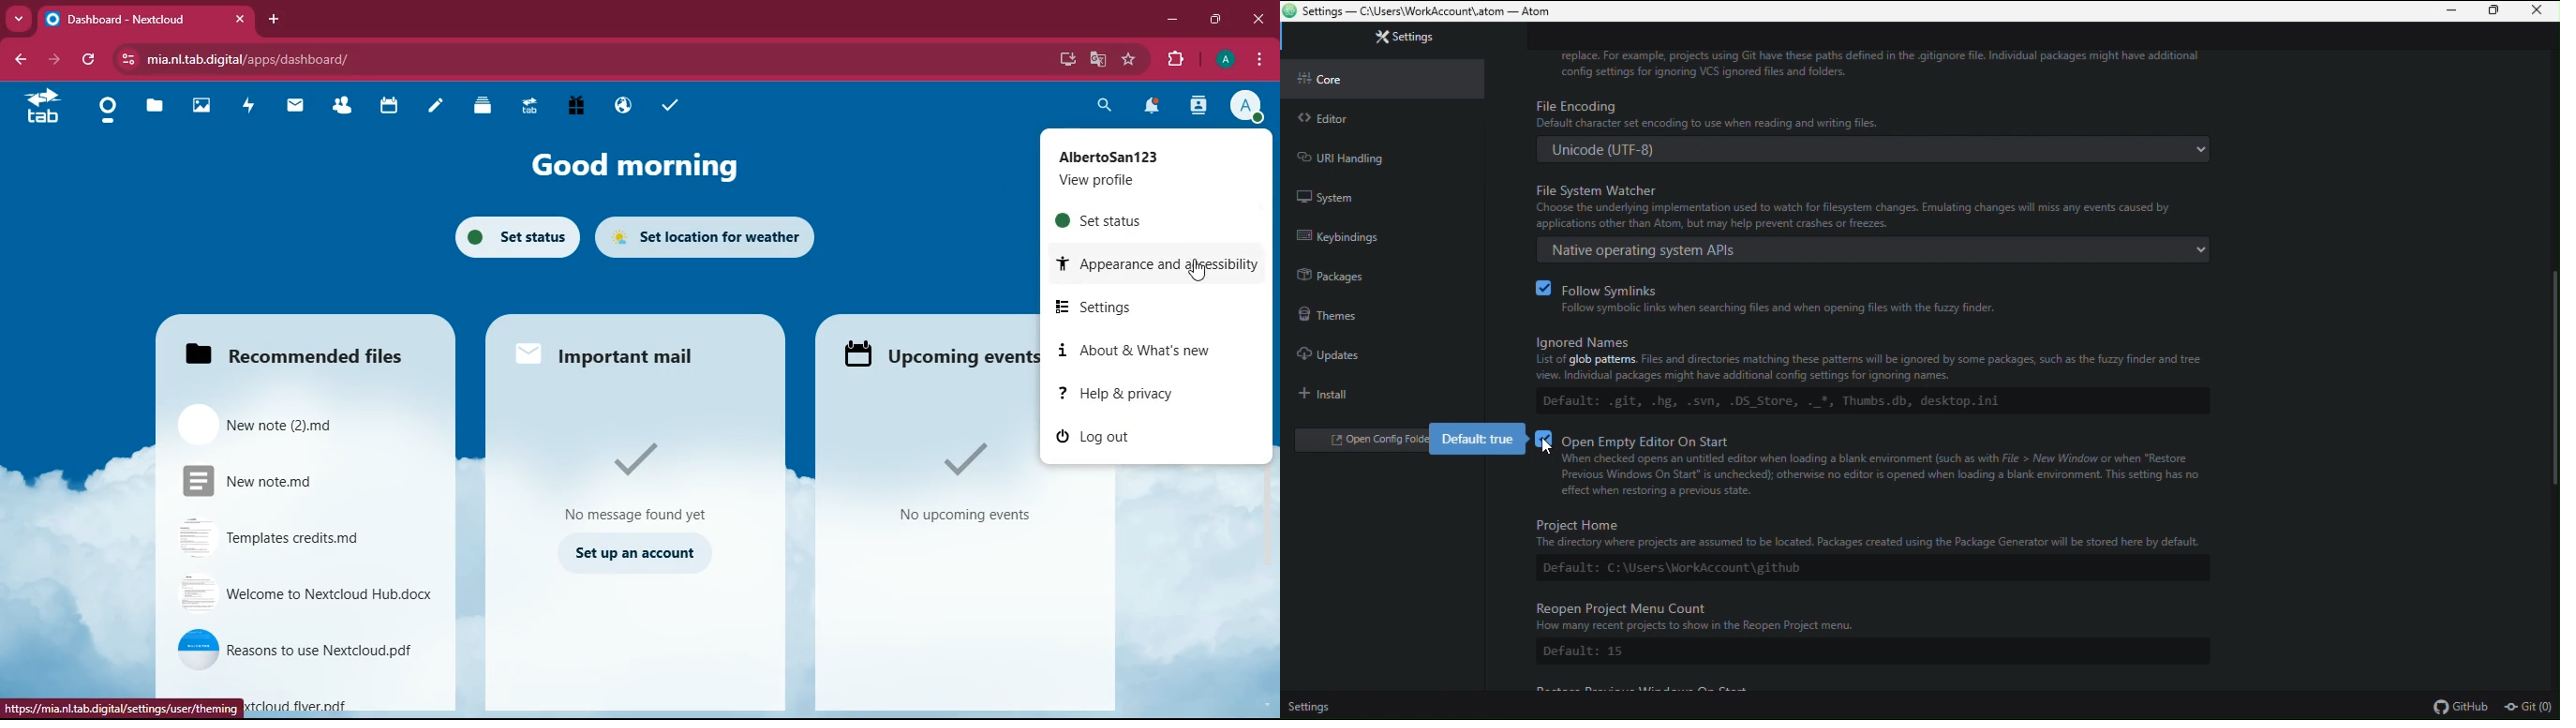  What do you see at coordinates (1121, 438) in the screenshot?
I see `log out` at bounding box center [1121, 438].